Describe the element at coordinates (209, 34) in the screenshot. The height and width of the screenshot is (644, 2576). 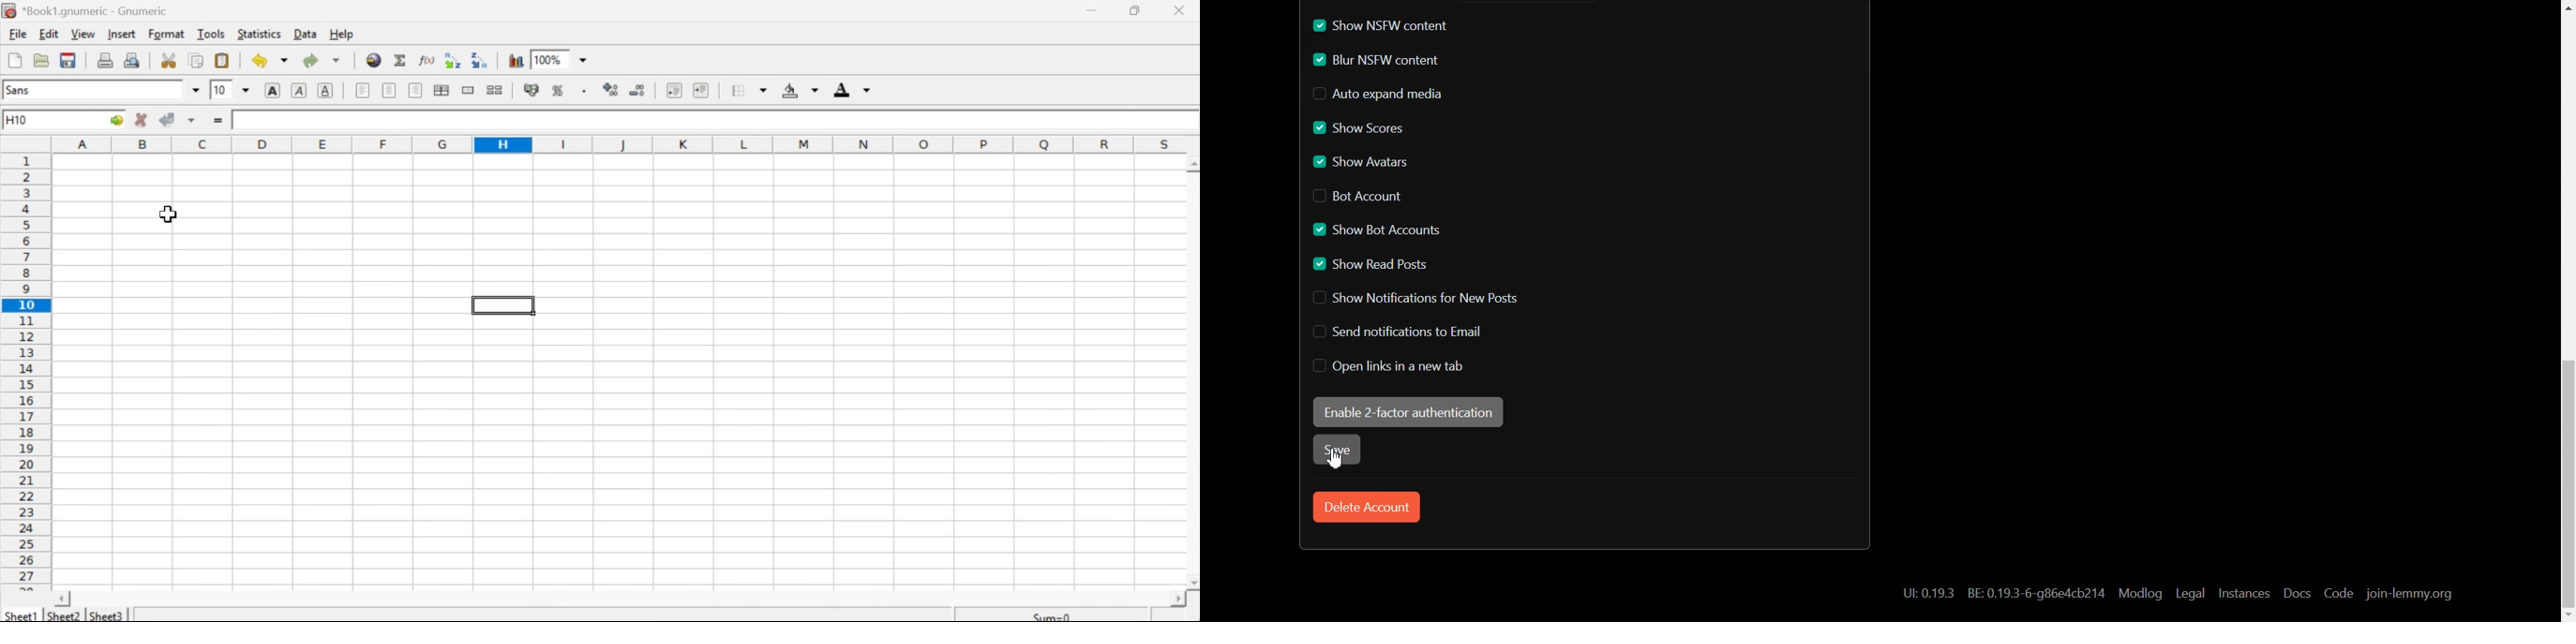
I see `Tools` at that location.